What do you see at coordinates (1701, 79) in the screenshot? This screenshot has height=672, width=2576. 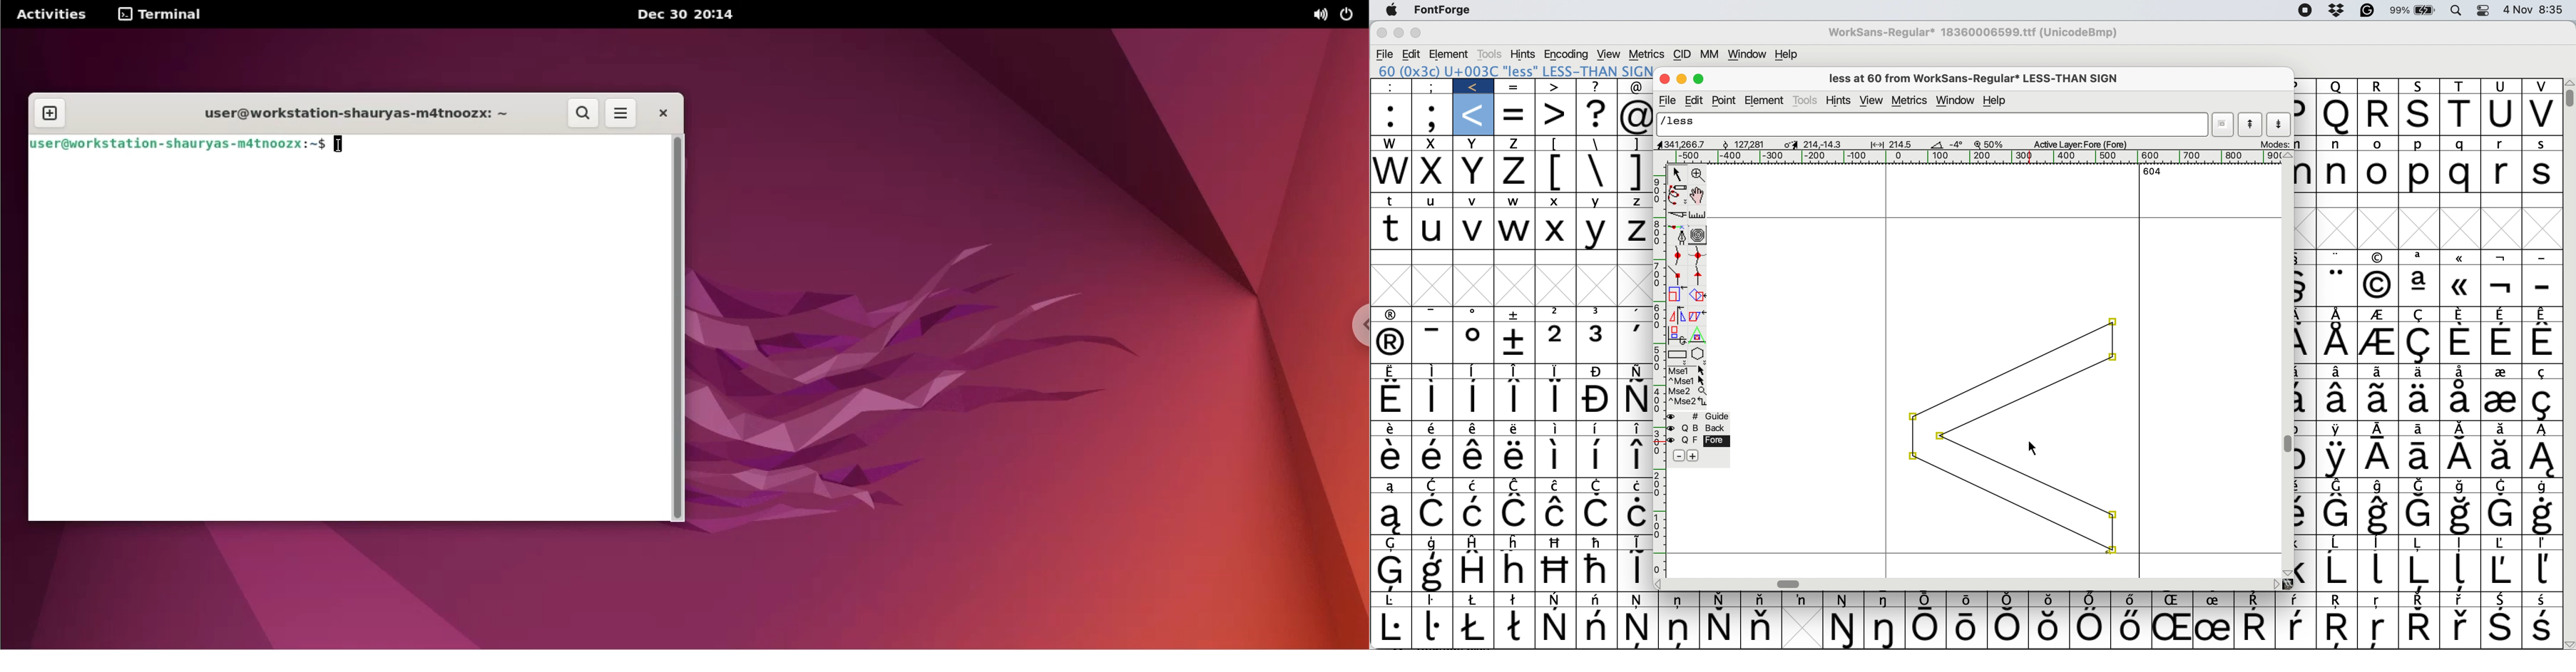 I see `maximize` at bounding box center [1701, 79].